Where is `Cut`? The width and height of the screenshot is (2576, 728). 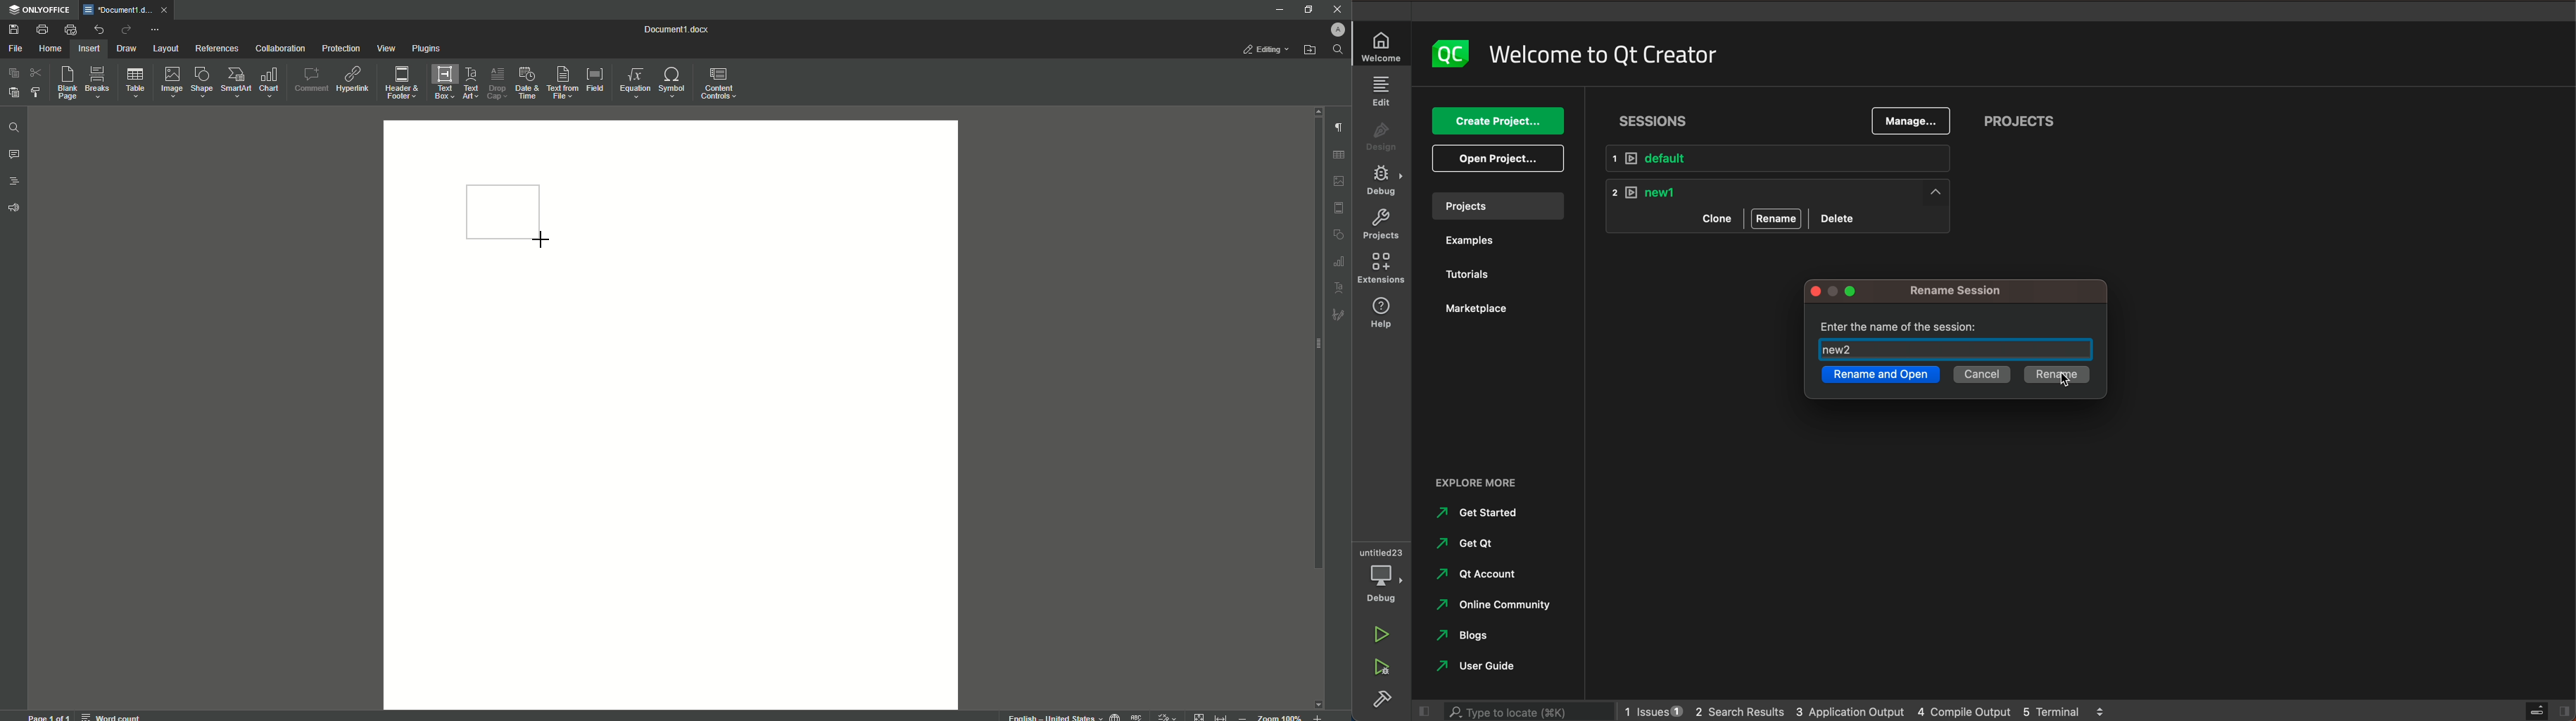
Cut is located at coordinates (37, 72).